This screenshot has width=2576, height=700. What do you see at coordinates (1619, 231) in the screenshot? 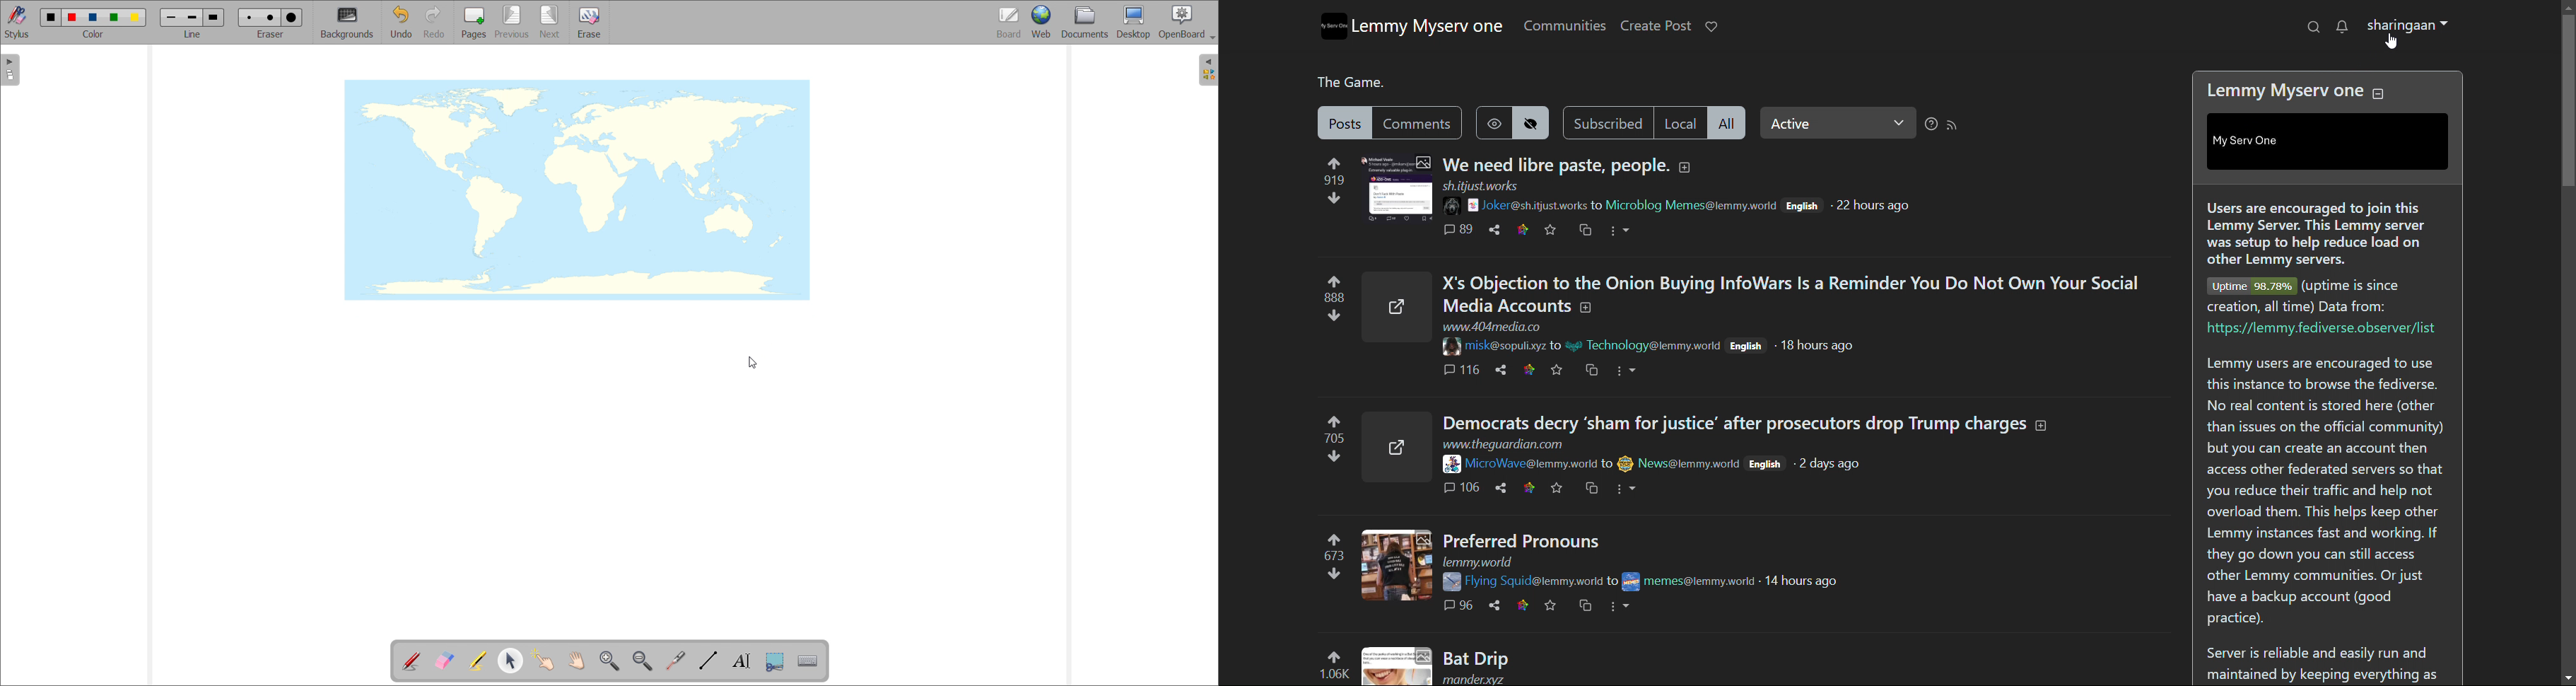
I see `more` at bounding box center [1619, 231].